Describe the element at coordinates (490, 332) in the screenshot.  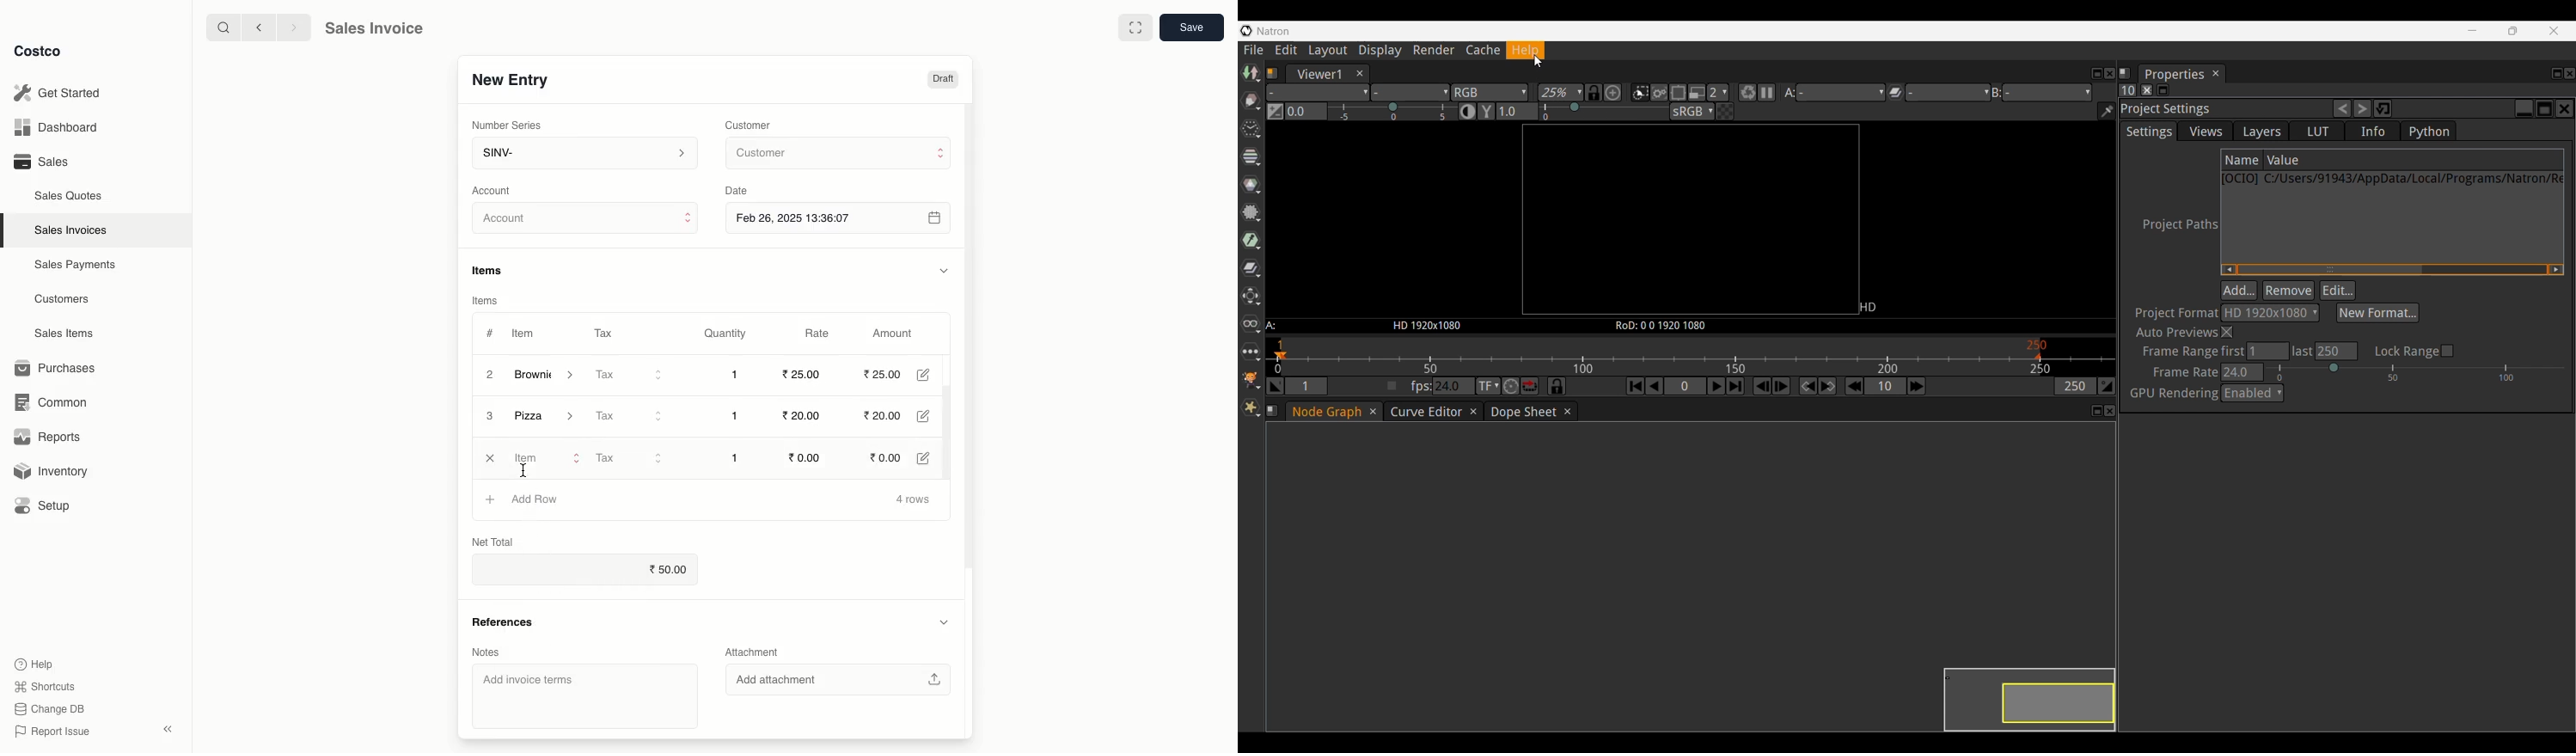
I see `#` at that location.